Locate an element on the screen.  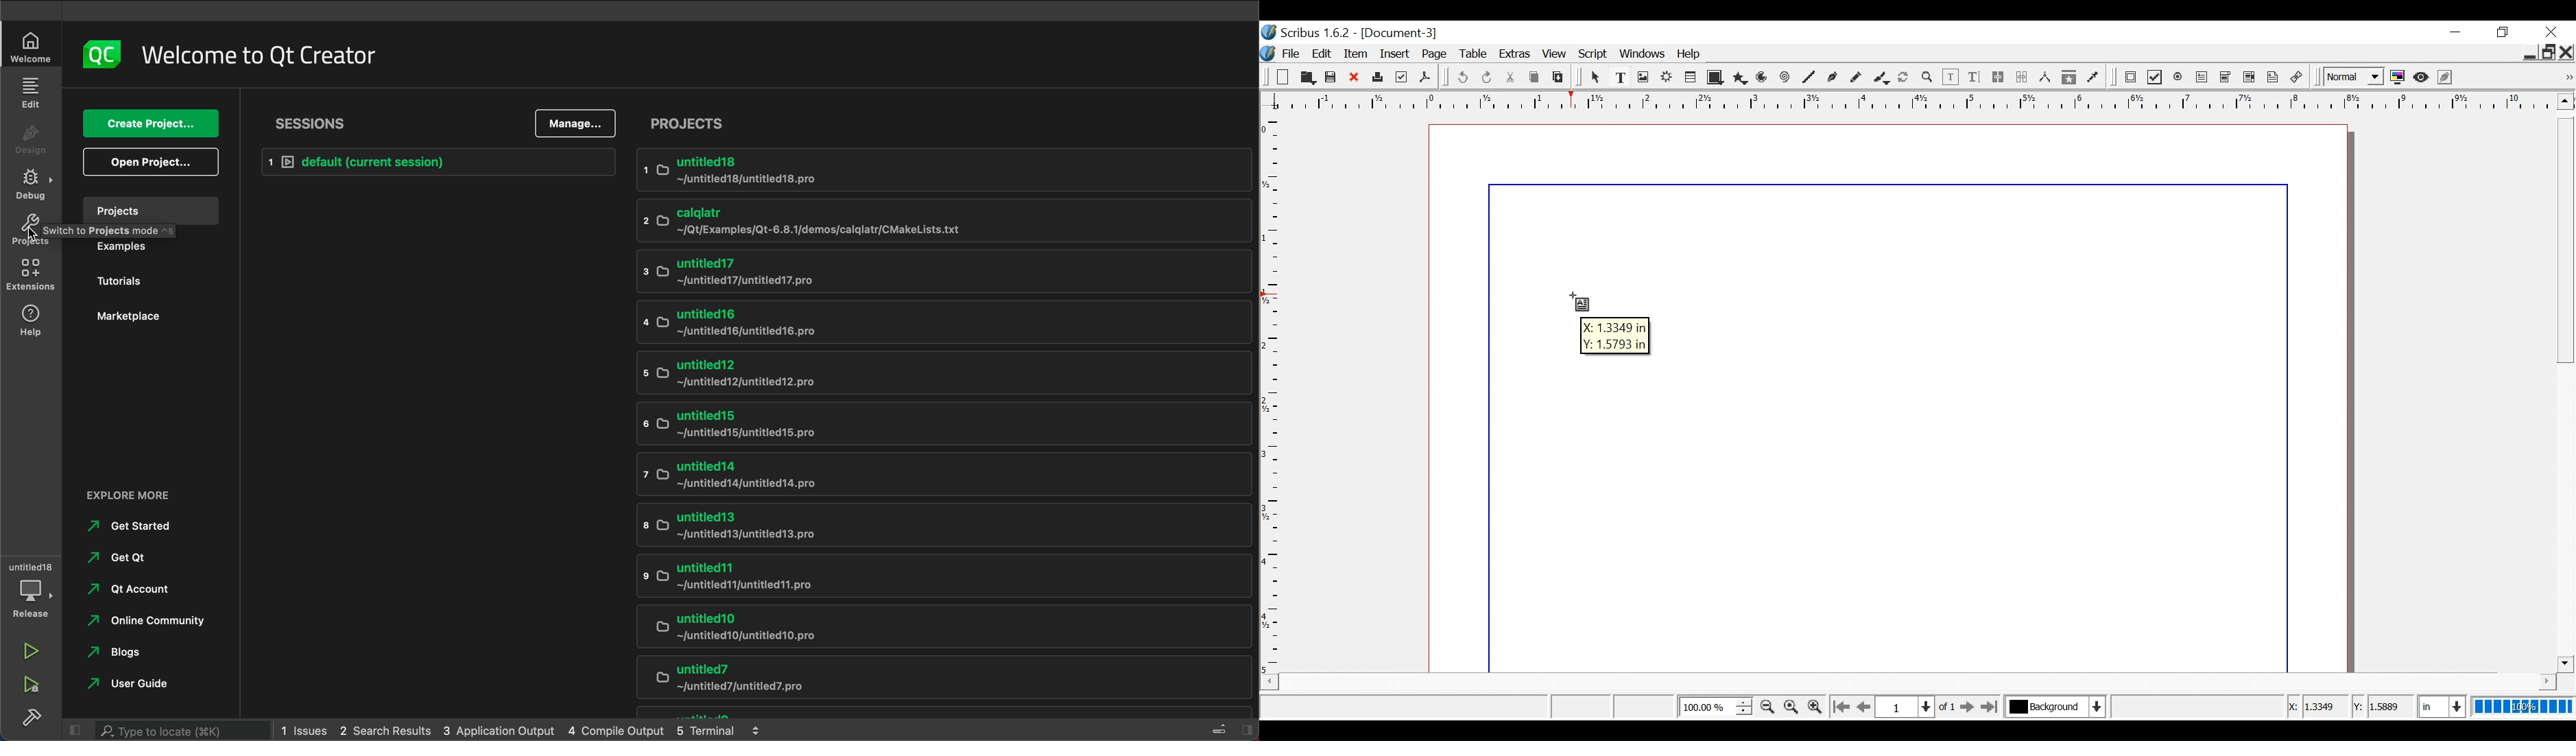
projects is located at coordinates (150, 210).